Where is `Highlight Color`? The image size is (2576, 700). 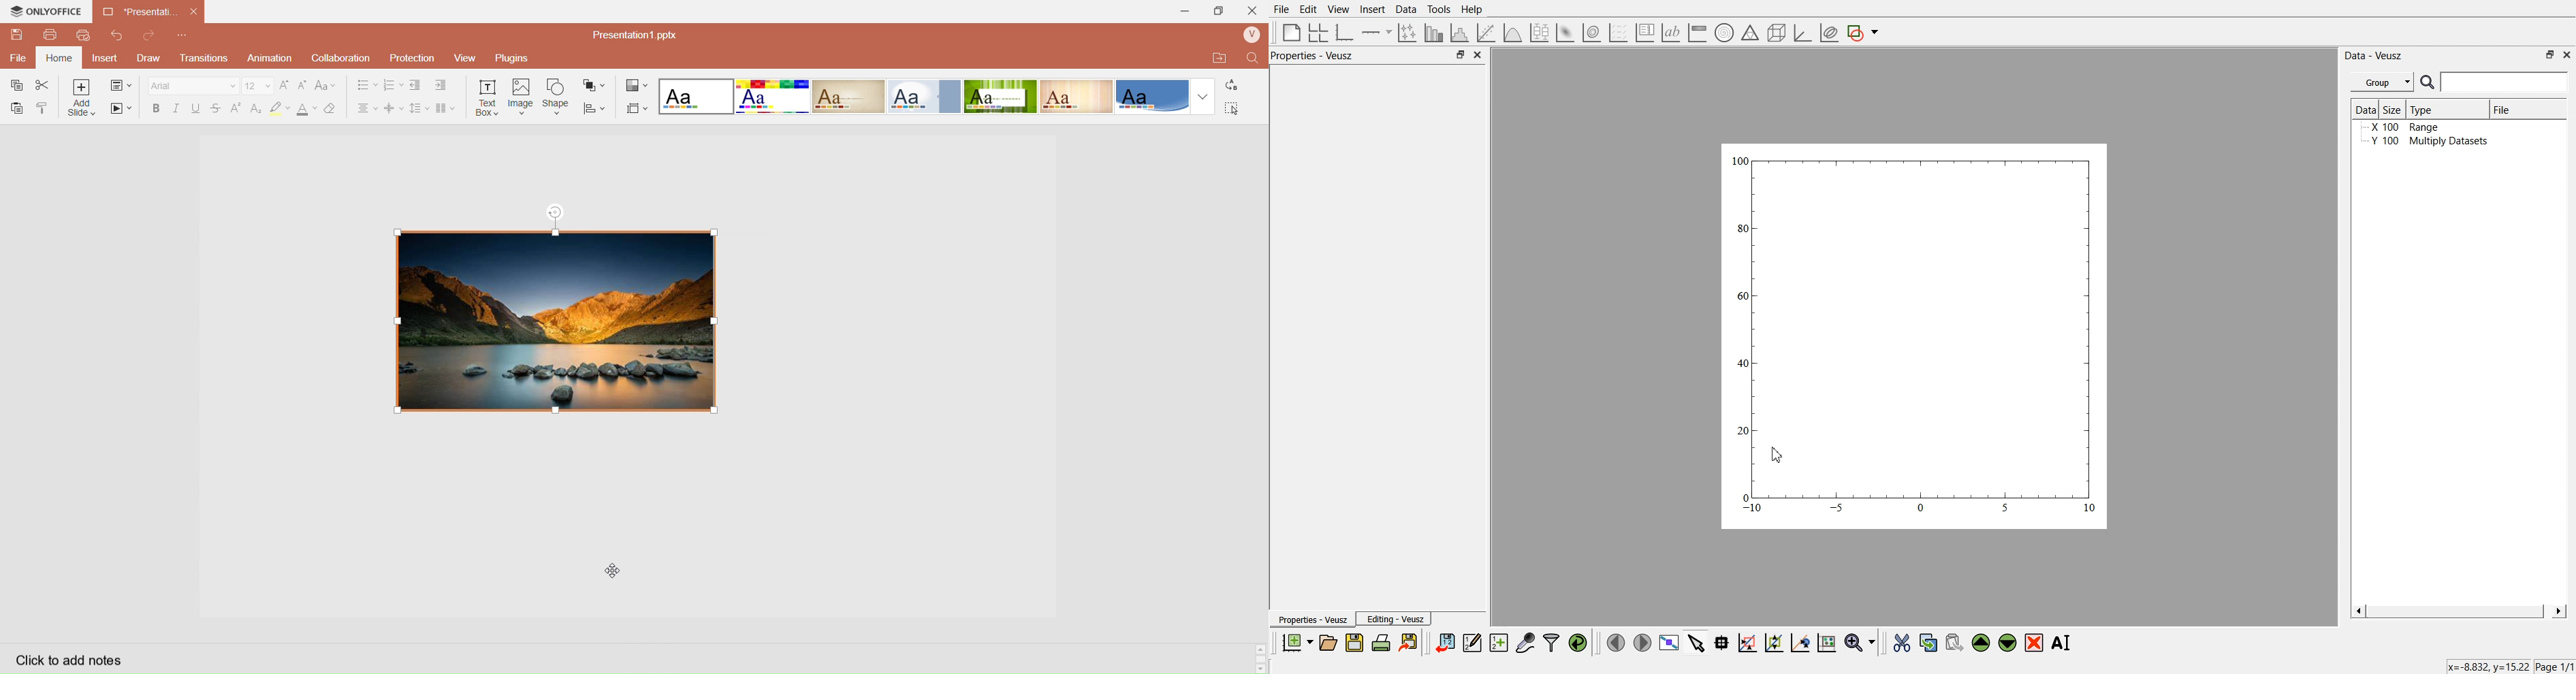
Highlight Color is located at coordinates (282, 109).